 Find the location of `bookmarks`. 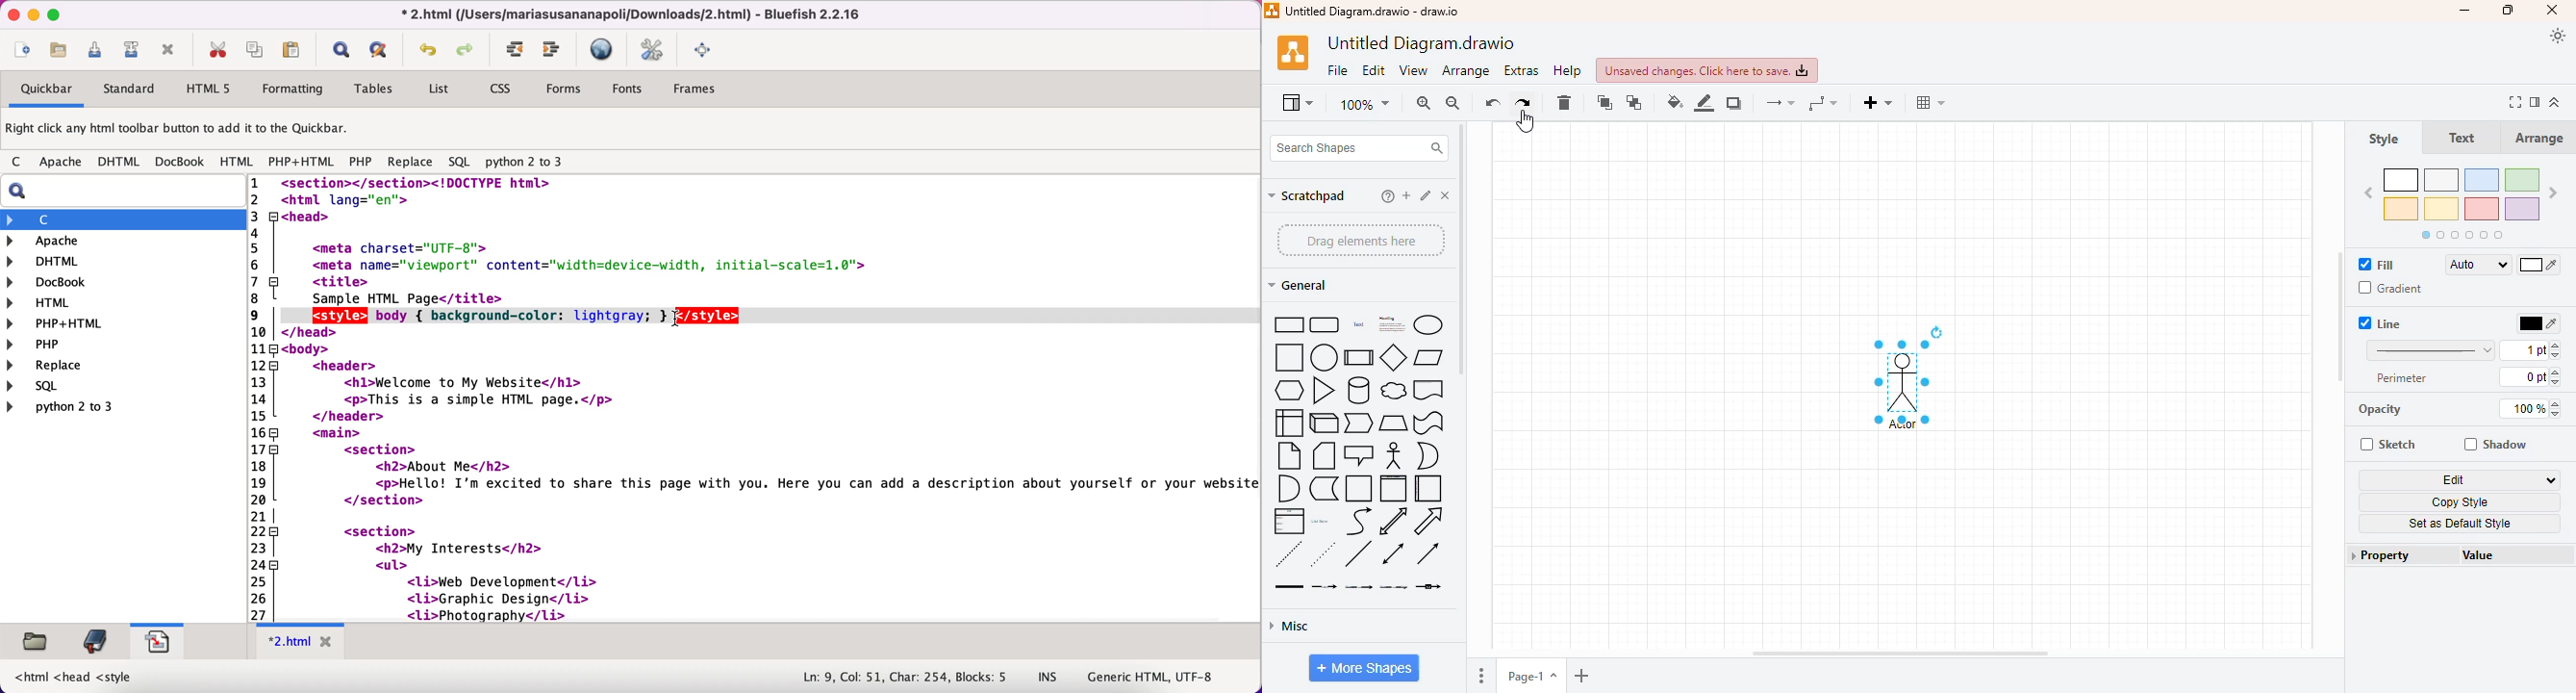

bookmarks is located at coordinates (95, 641).